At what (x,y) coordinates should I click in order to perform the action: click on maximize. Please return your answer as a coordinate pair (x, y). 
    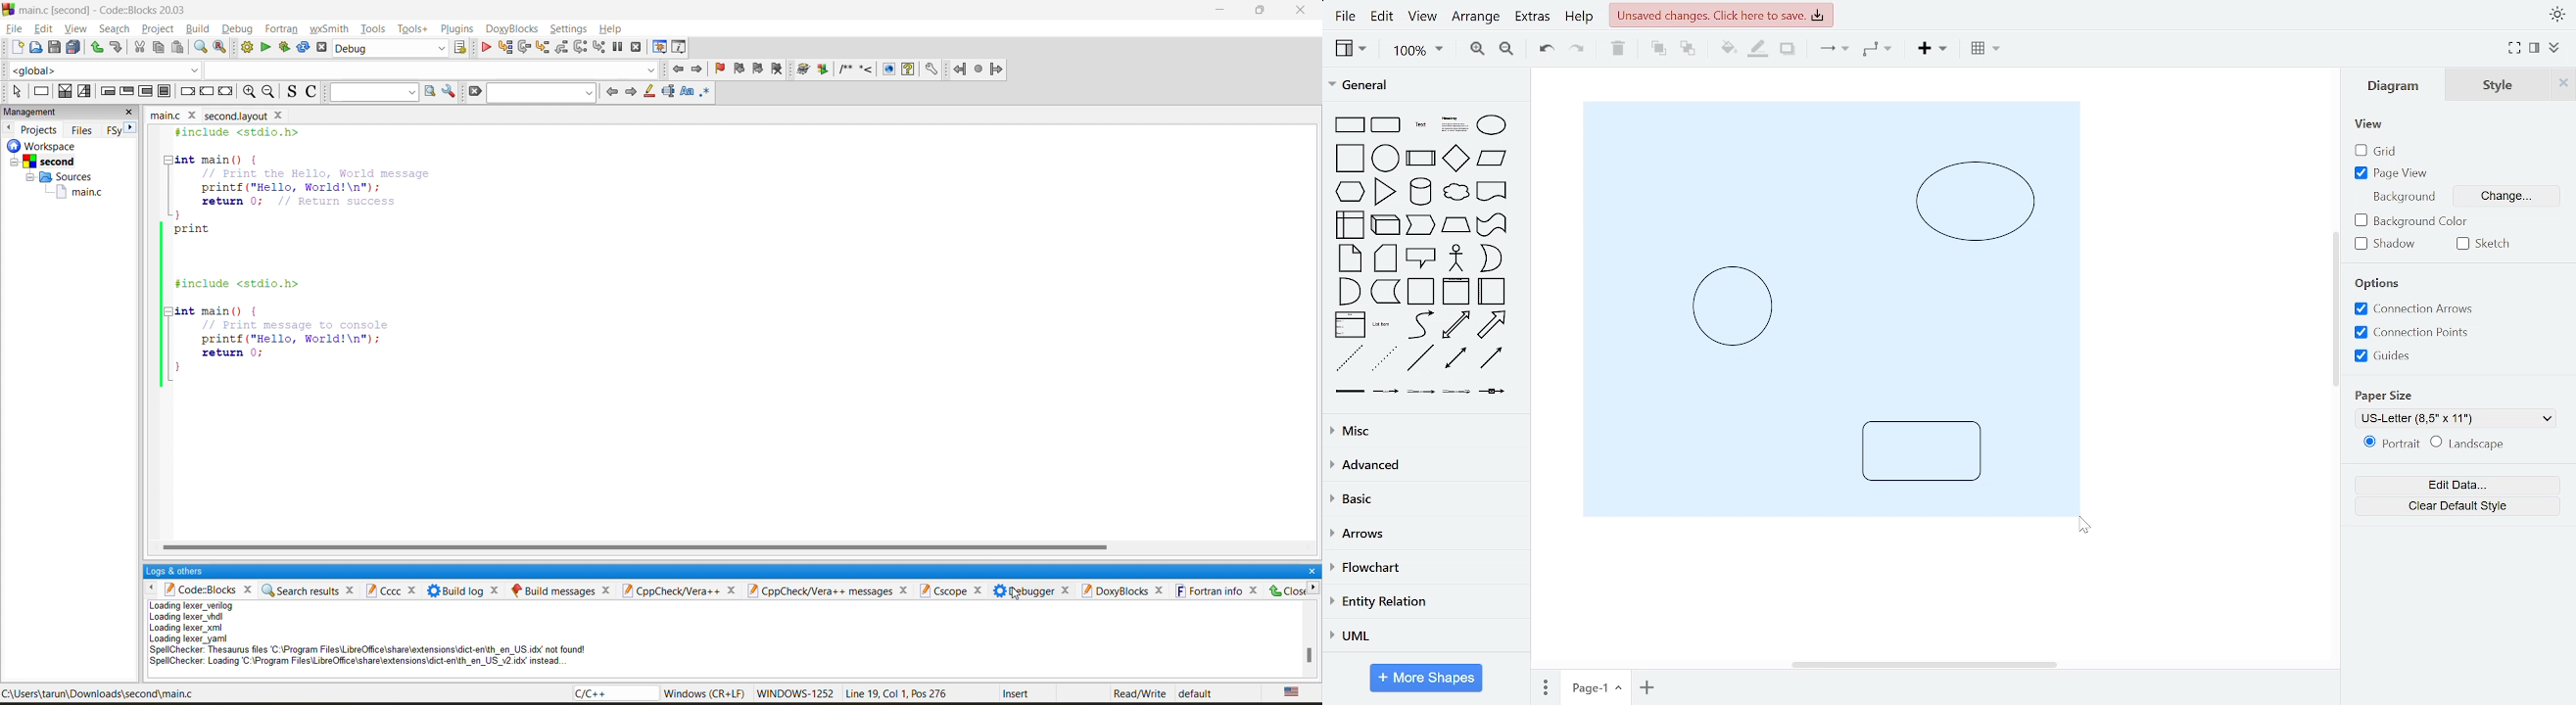
    Looking at the image, I should click on (1263, 12).